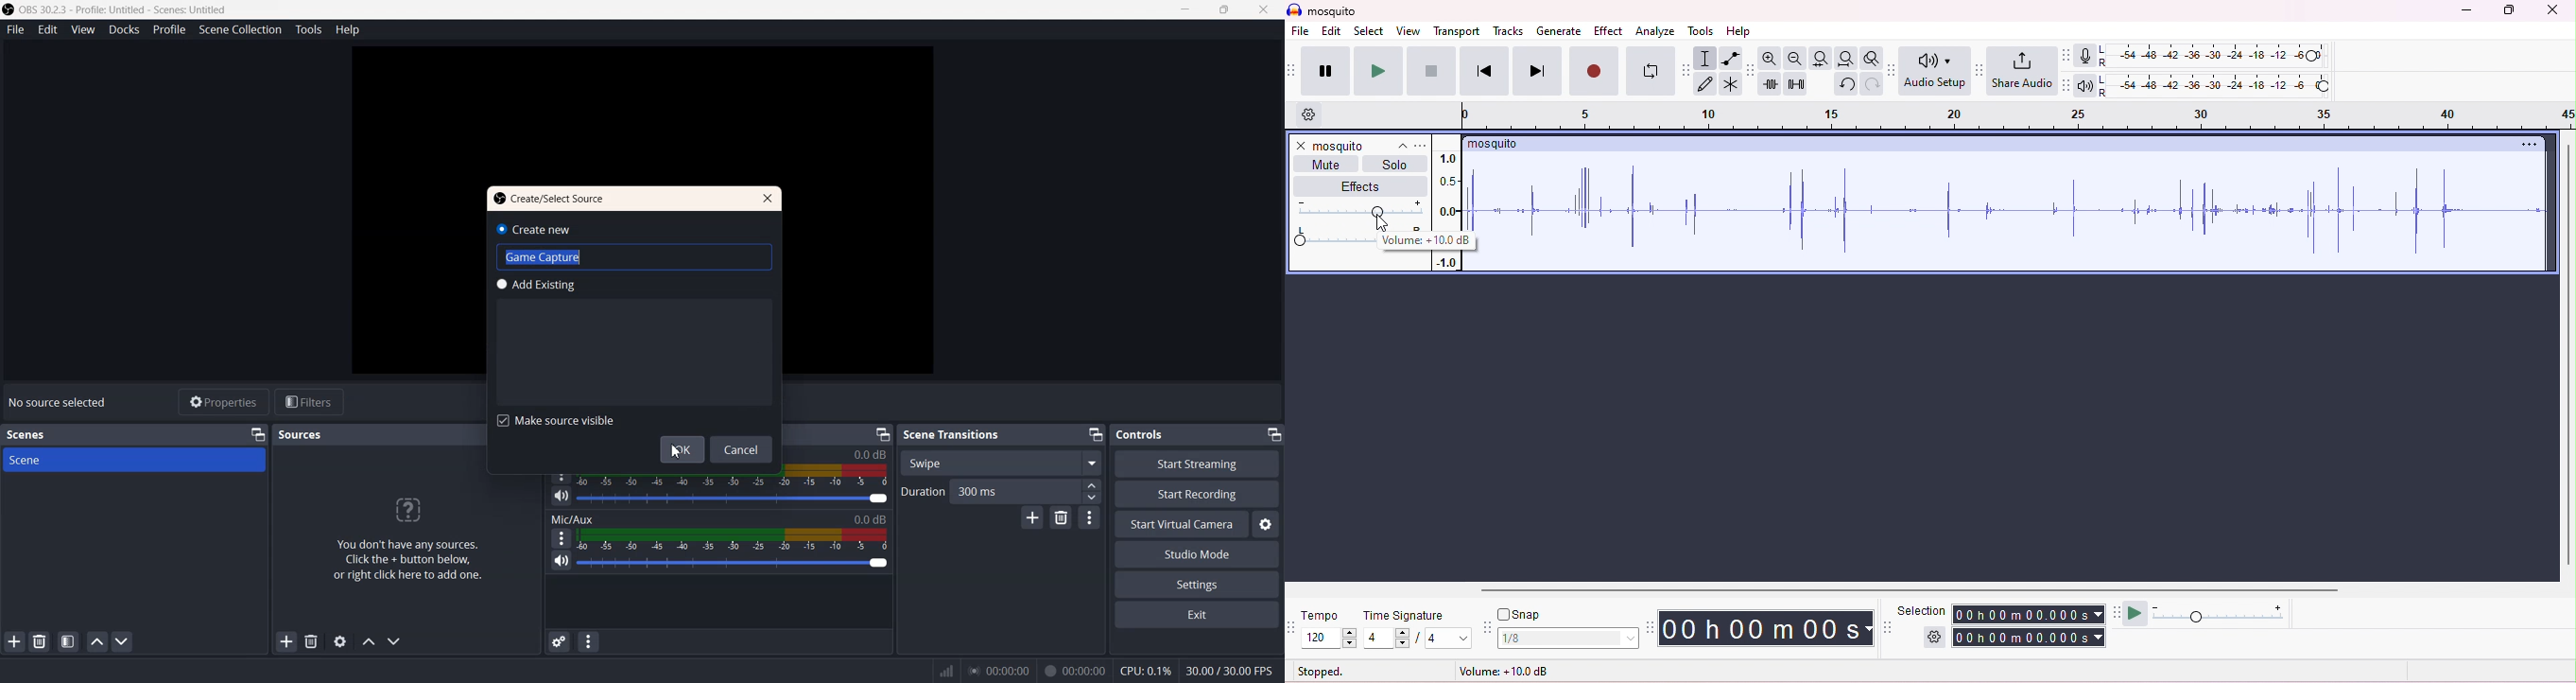 The height and width of the screenshot is (700, 2576). Describe the element at coordinates (2021, 70) in the screenshot. I see `share audio` at that location.